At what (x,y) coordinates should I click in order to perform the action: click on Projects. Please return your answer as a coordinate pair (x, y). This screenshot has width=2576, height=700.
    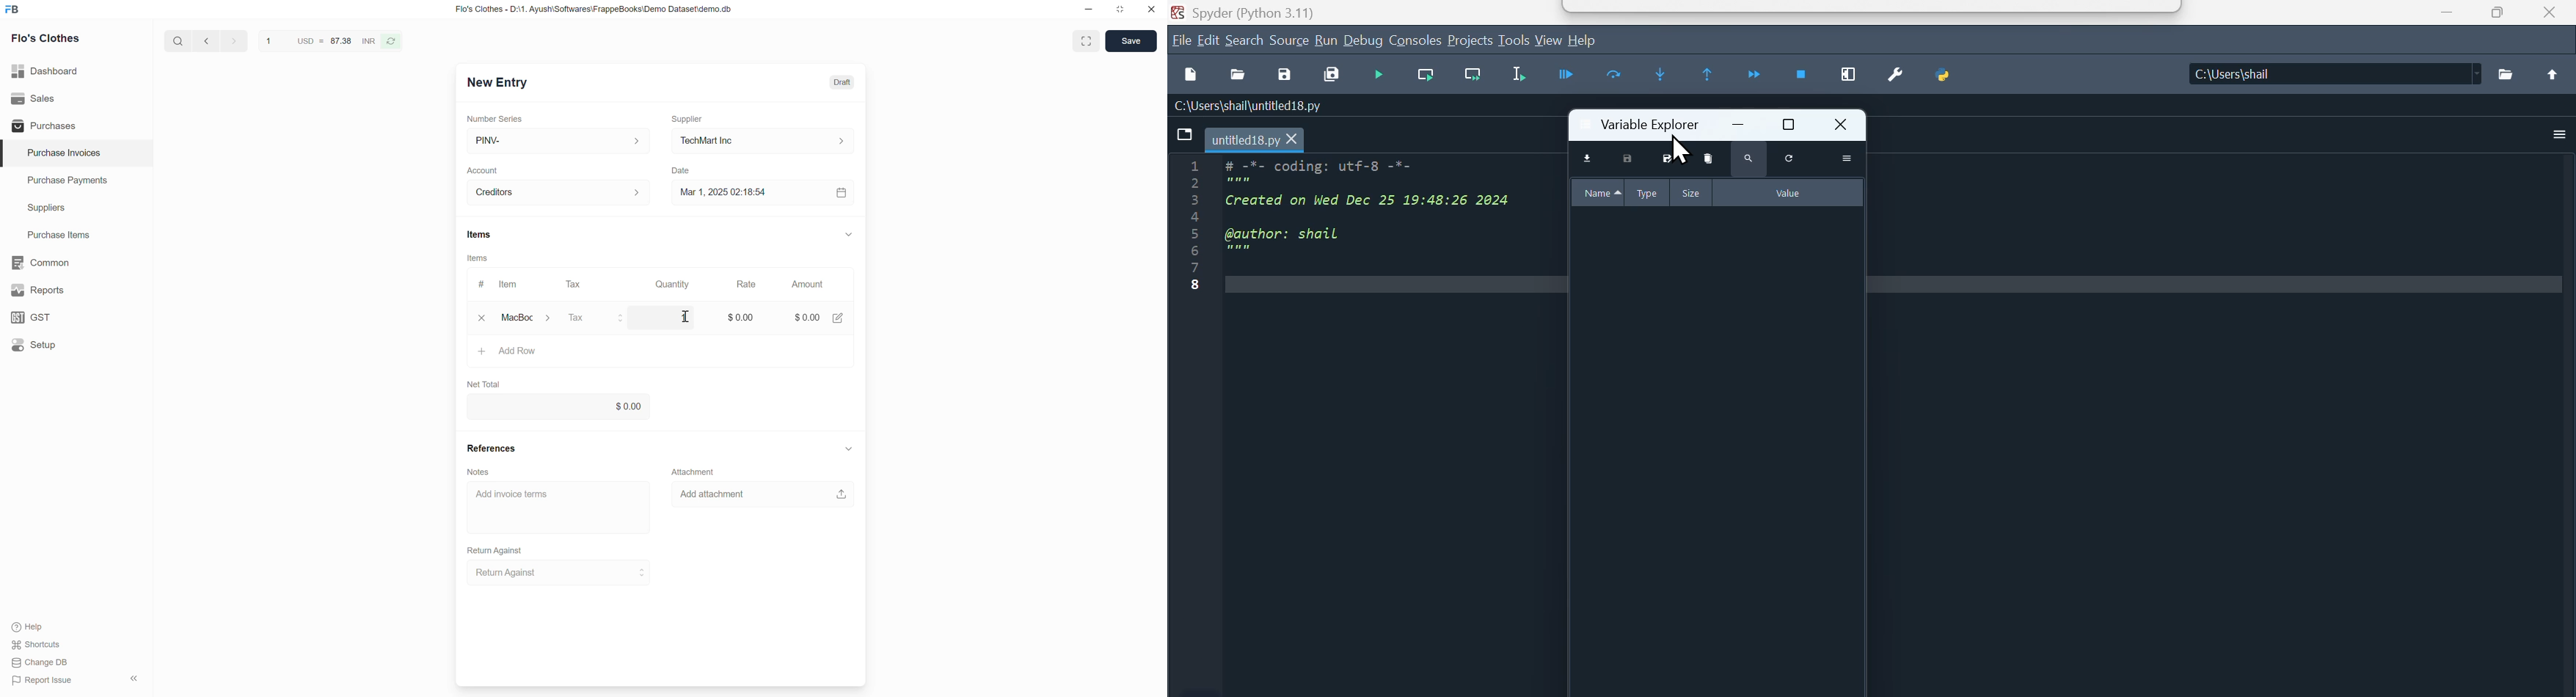
    Looking at the image, I should click on (1472, 40).